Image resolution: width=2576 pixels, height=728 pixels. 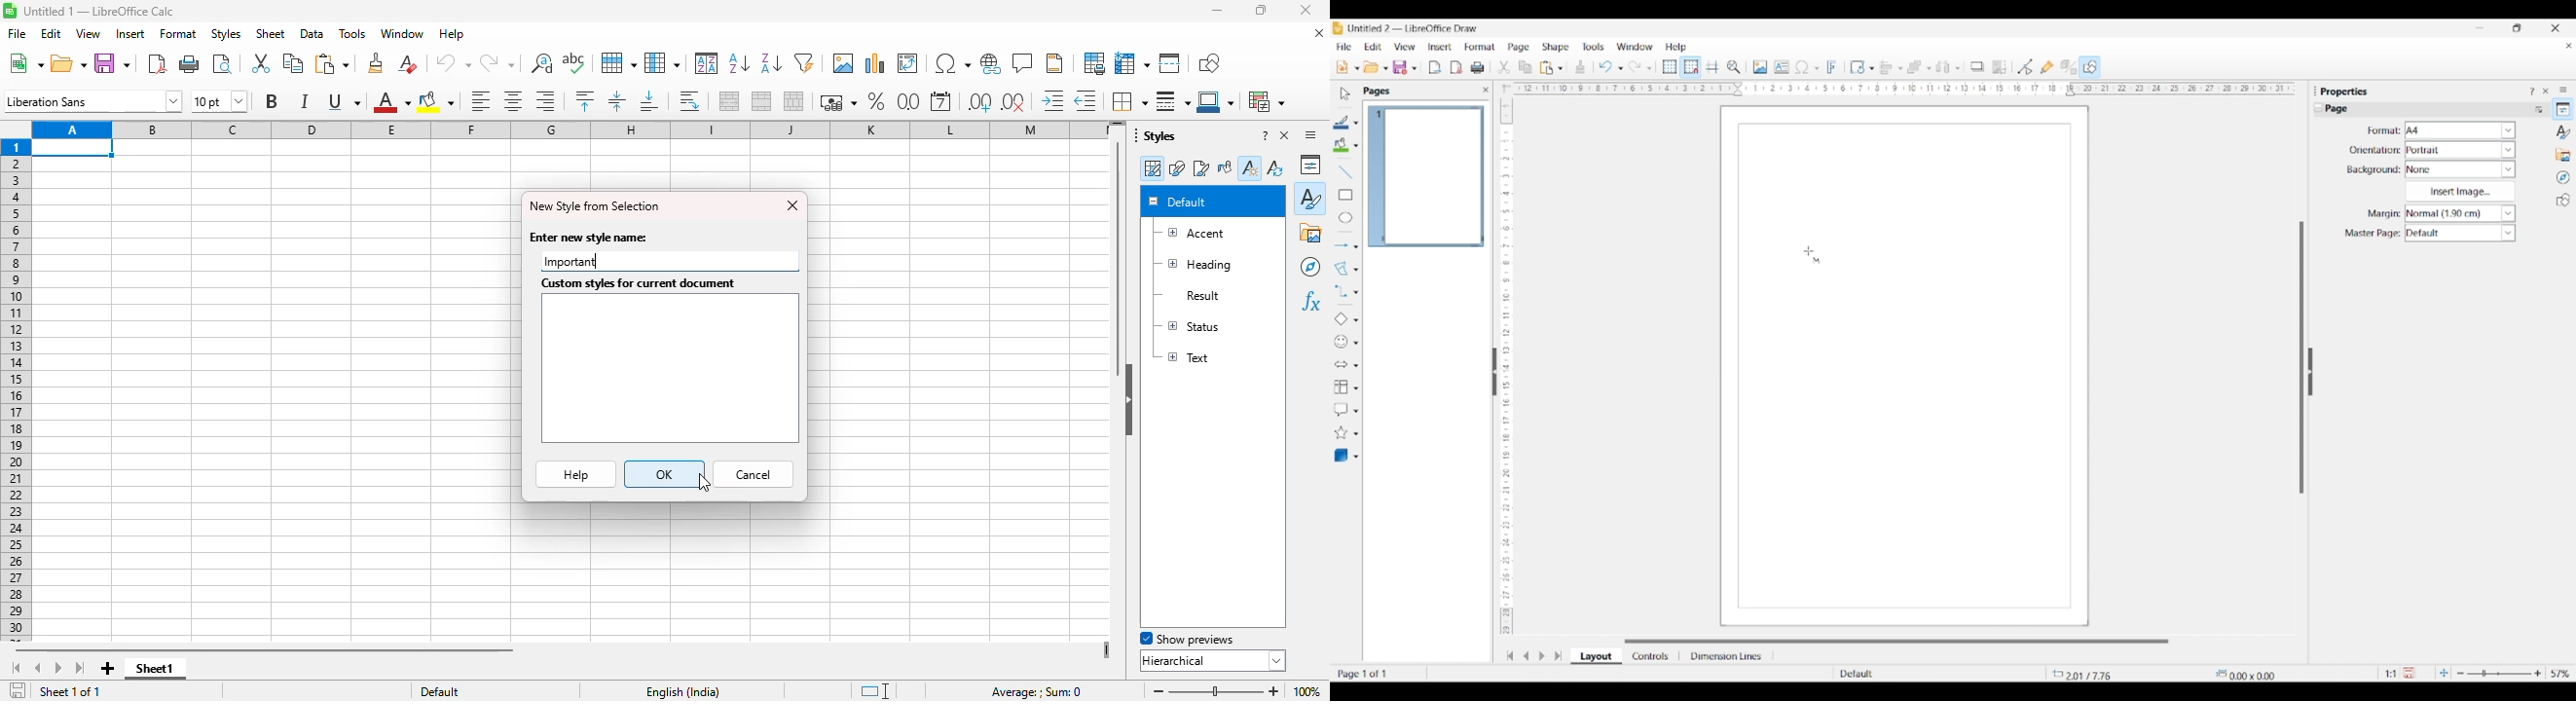 I want to click on sort ascending, so click(x=739, y=62).